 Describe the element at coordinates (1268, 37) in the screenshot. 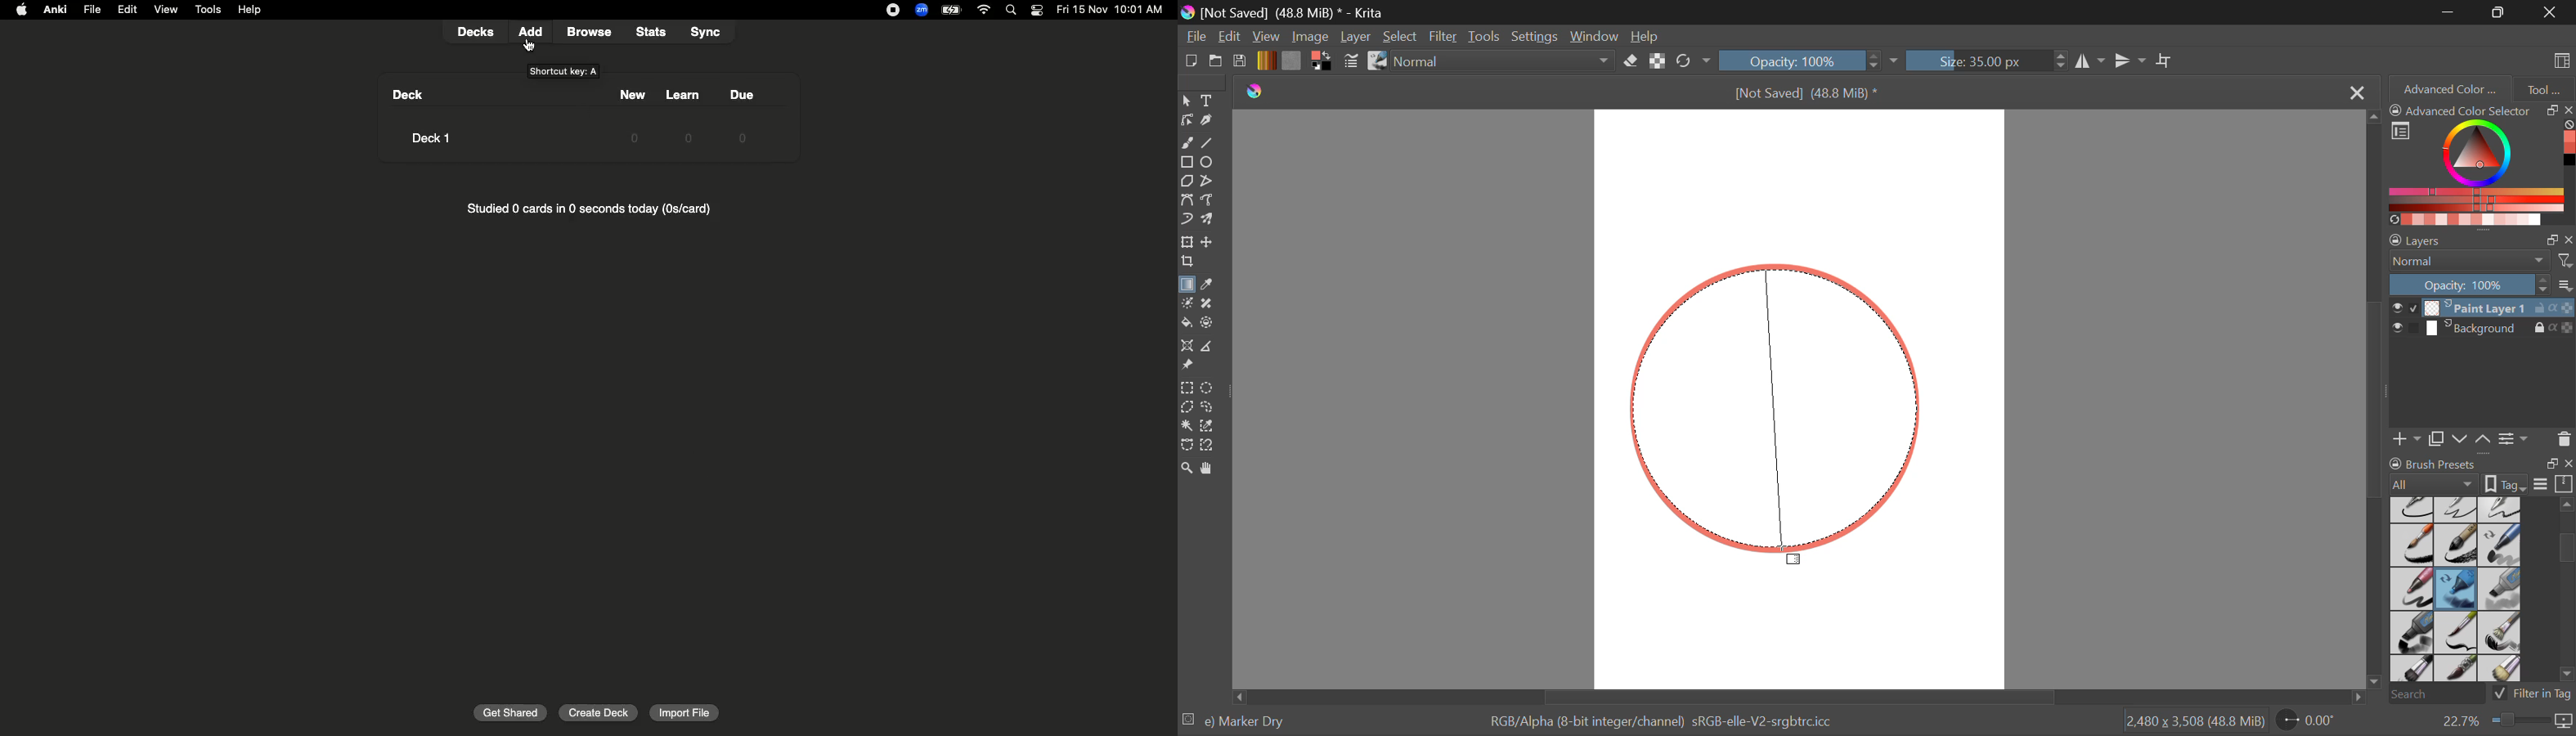

I see `View` at that location.